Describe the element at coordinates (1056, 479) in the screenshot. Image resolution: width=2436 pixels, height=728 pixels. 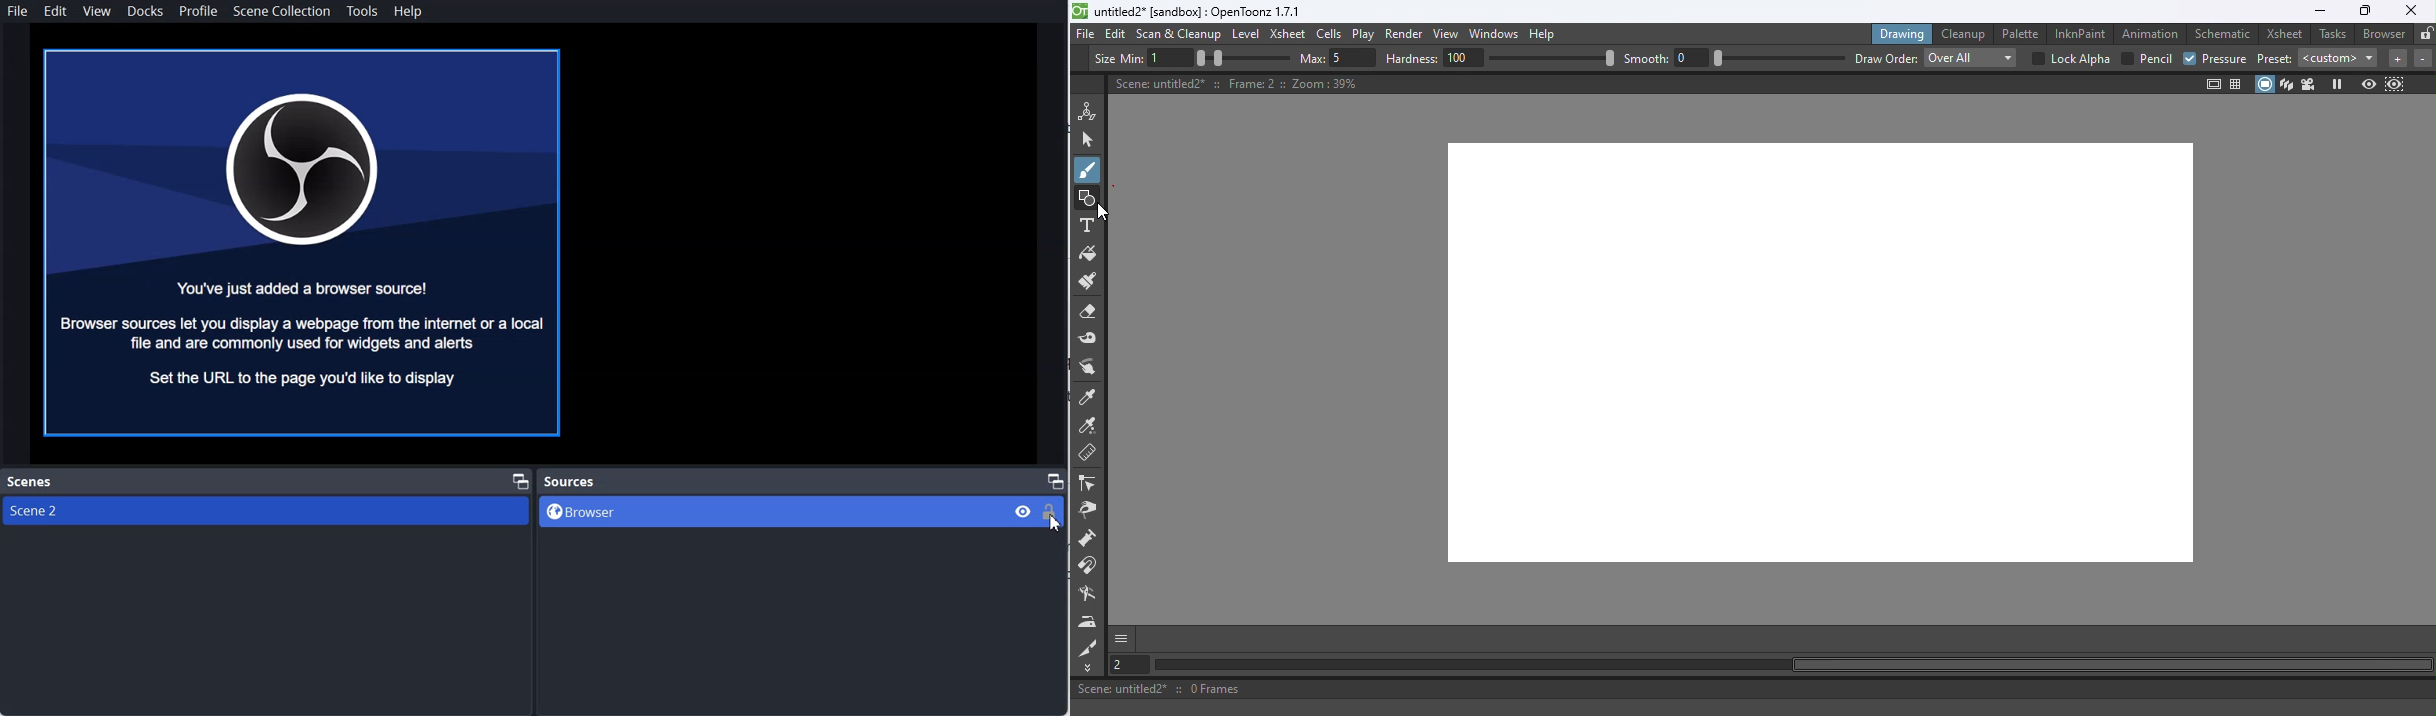
I see `Maximize` at that location.